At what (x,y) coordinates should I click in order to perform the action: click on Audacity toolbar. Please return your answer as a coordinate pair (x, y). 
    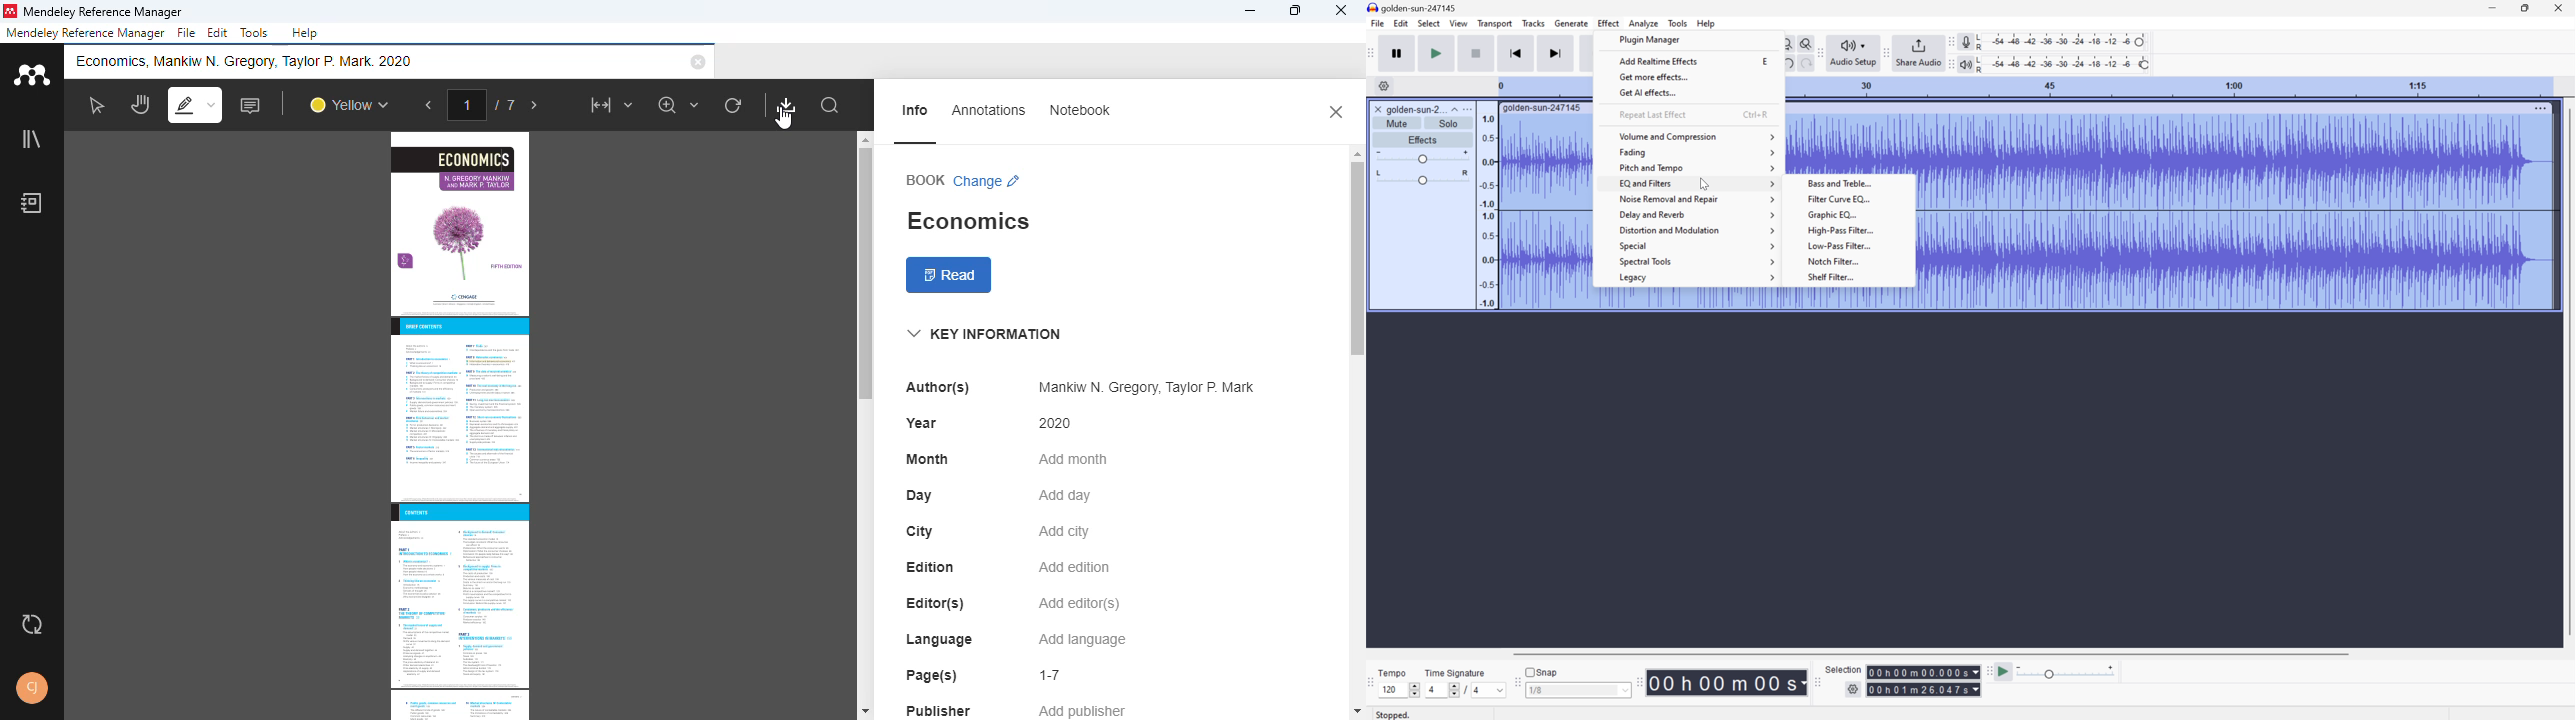
    Looking at the image, I should click on (1639, 681).